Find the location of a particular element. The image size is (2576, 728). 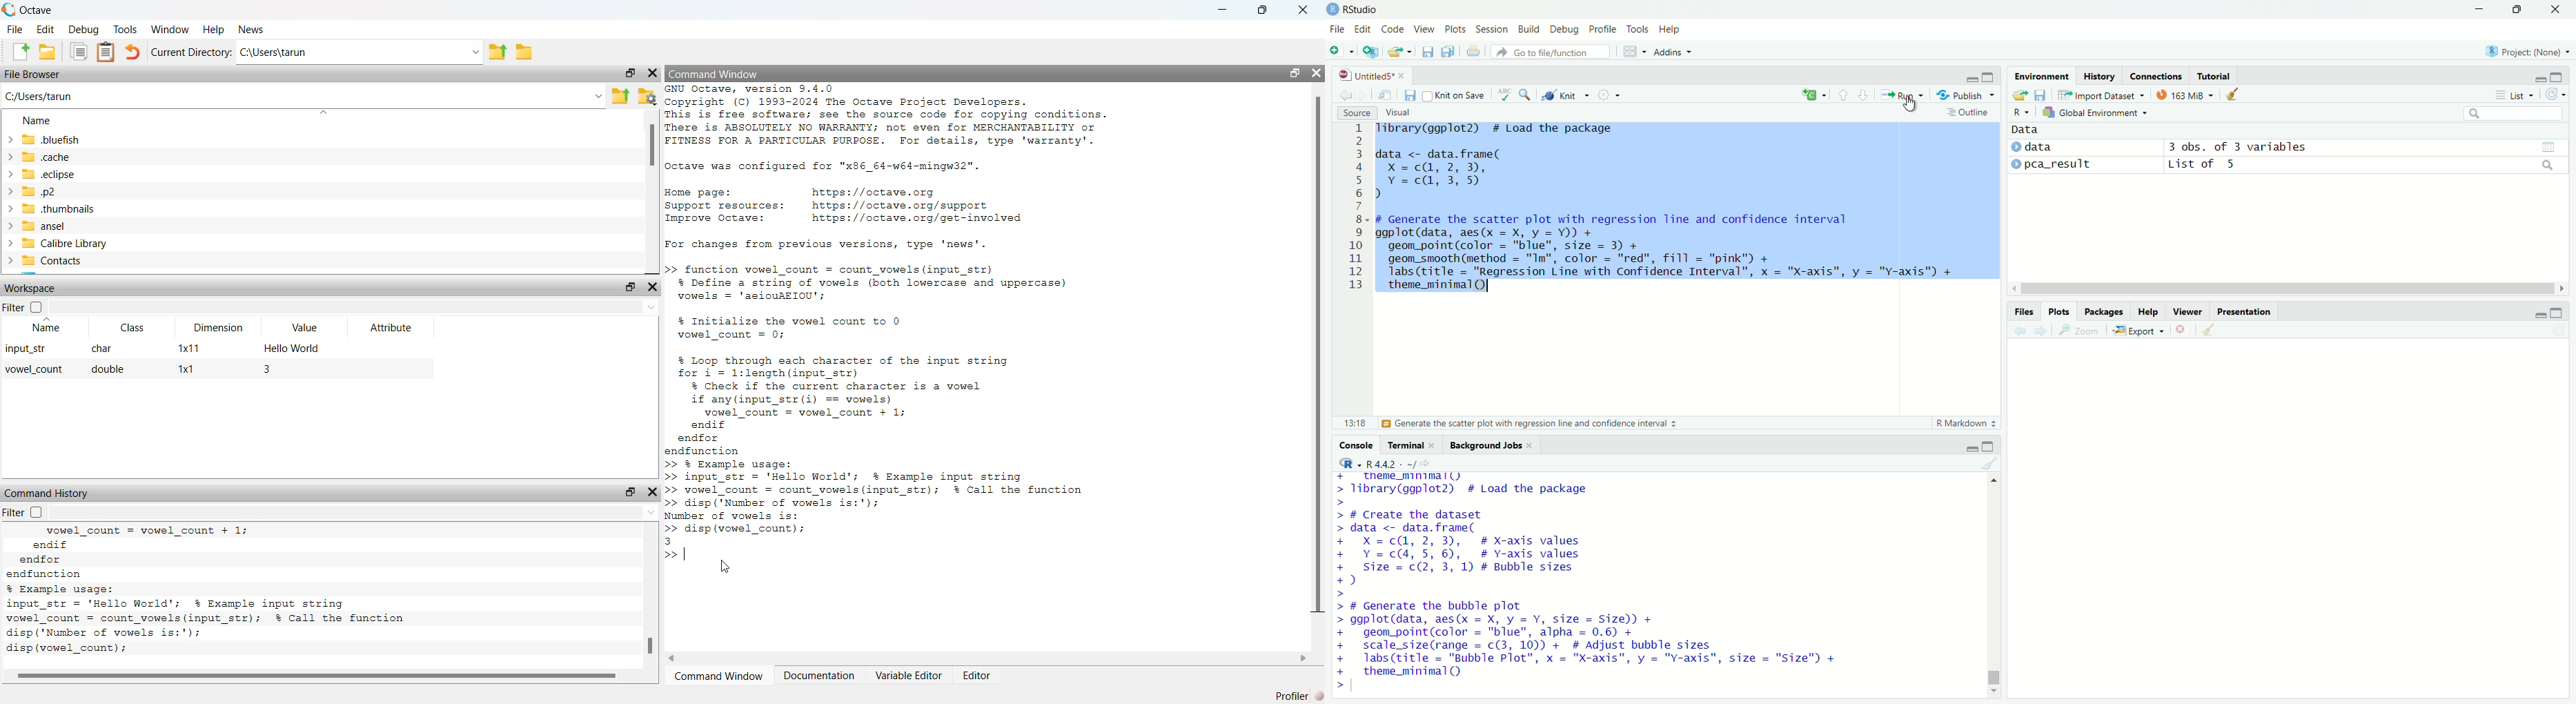

Background Jobs is located at coordinates (1484, 446).